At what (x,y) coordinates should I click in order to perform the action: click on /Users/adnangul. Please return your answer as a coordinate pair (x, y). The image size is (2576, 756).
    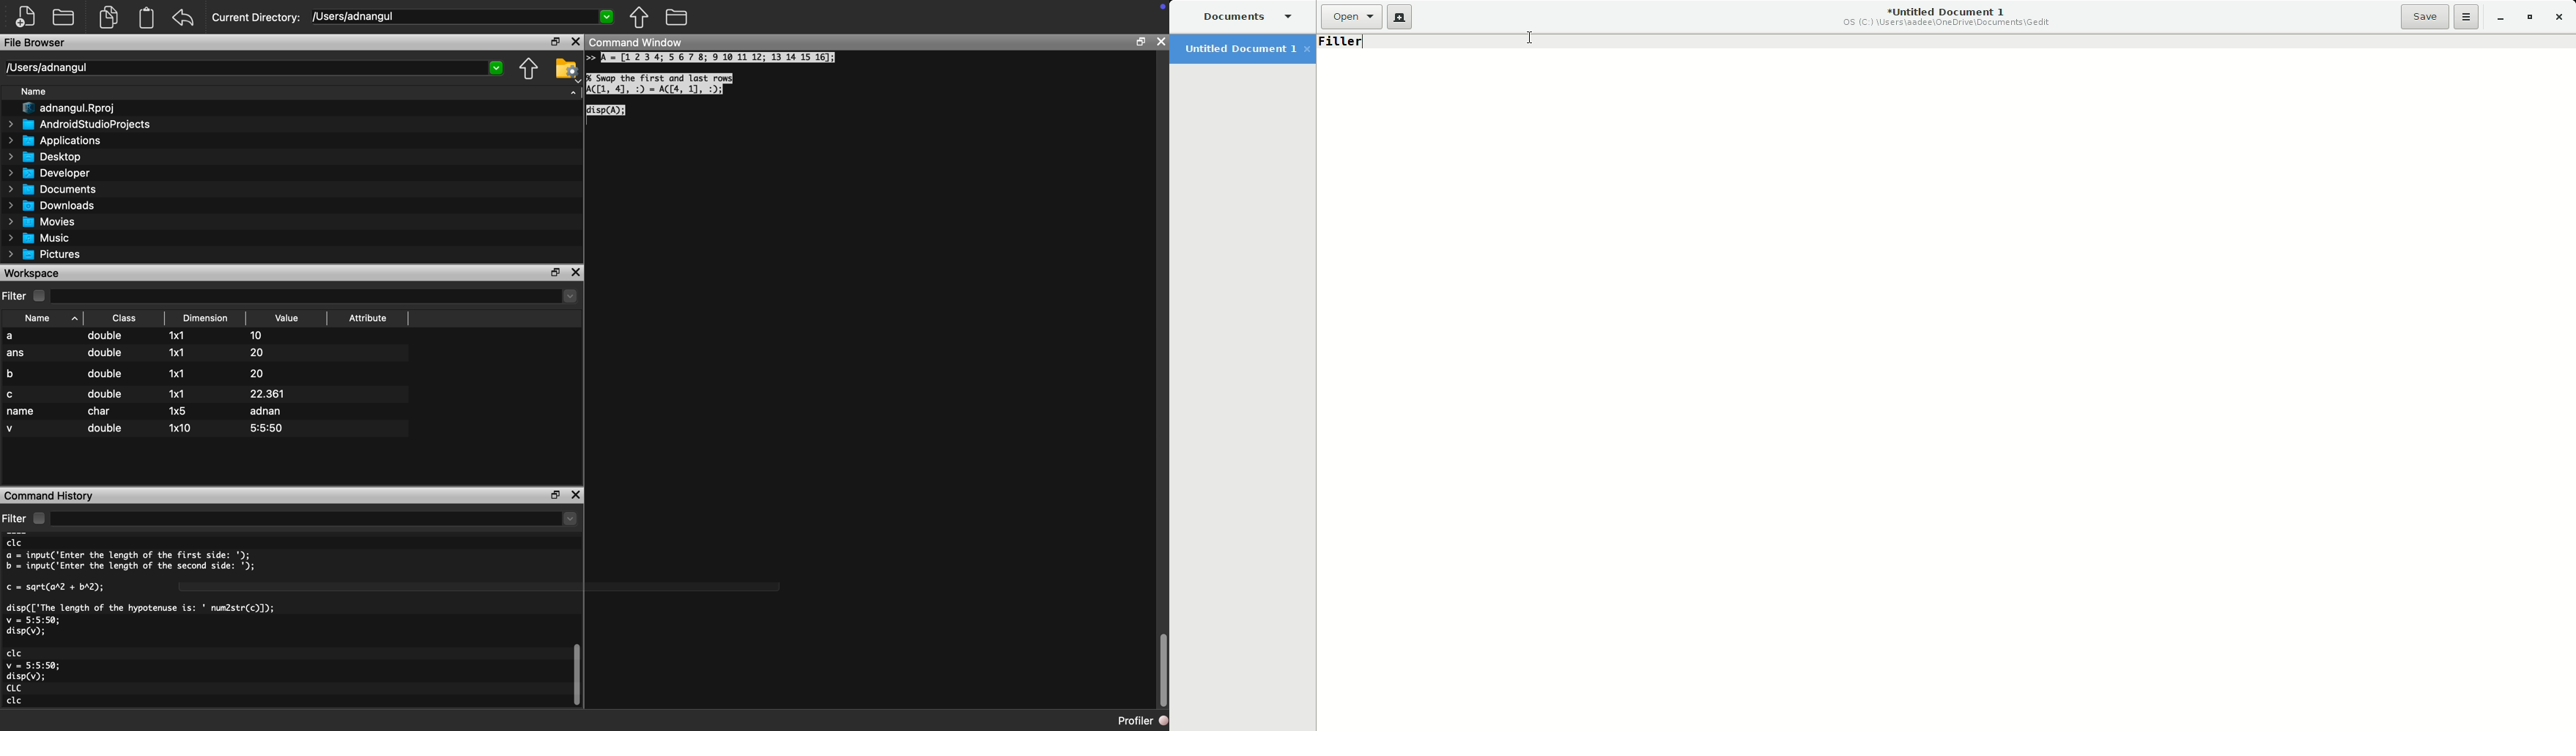
    Looking at the image, I should click on (448, 16).